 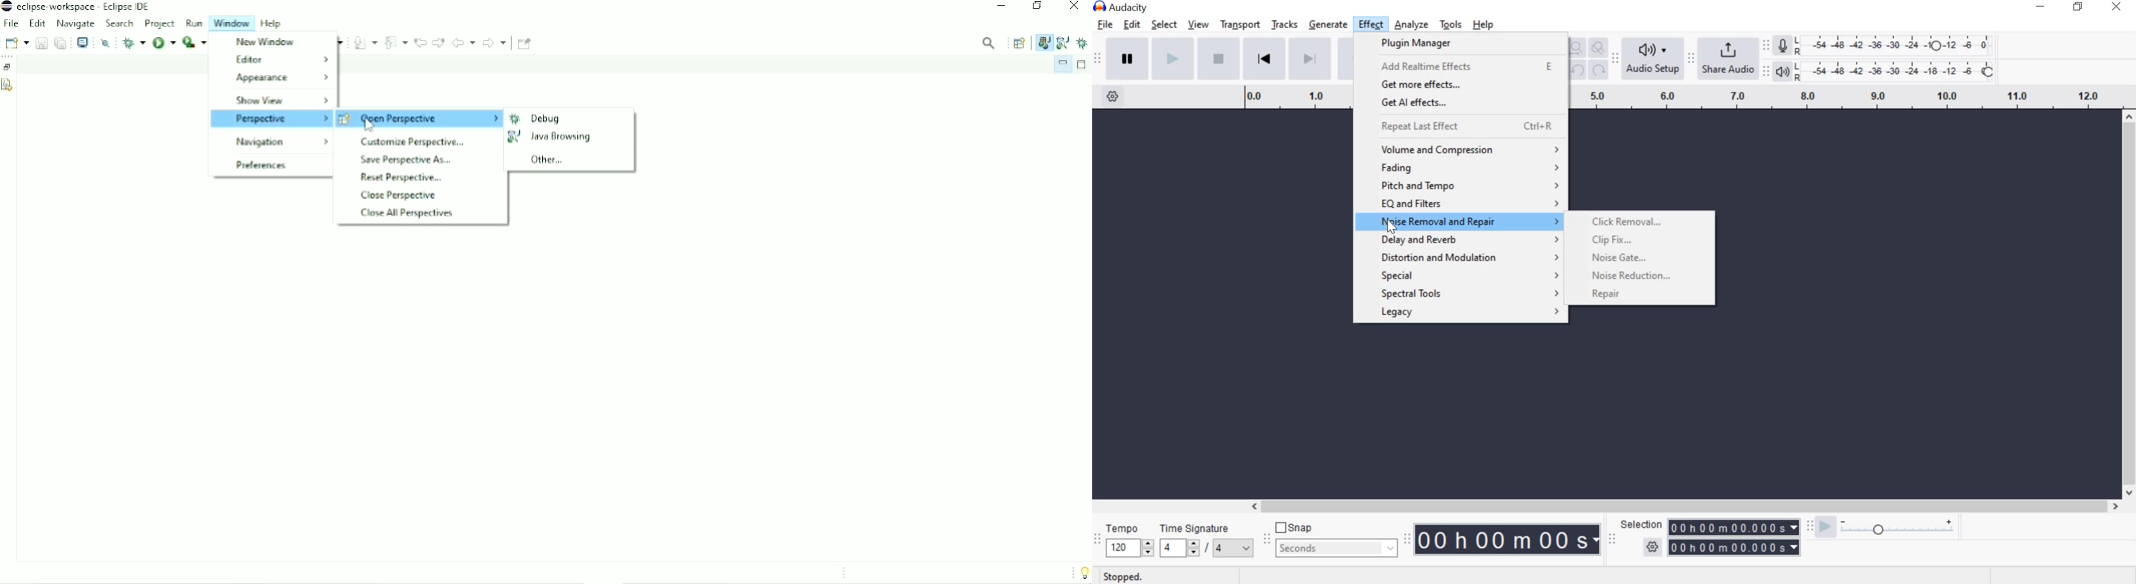 What do you see at coordinates (1451, 24) in the screenshot?
I see `tools` at bounding box center [1451, 24].